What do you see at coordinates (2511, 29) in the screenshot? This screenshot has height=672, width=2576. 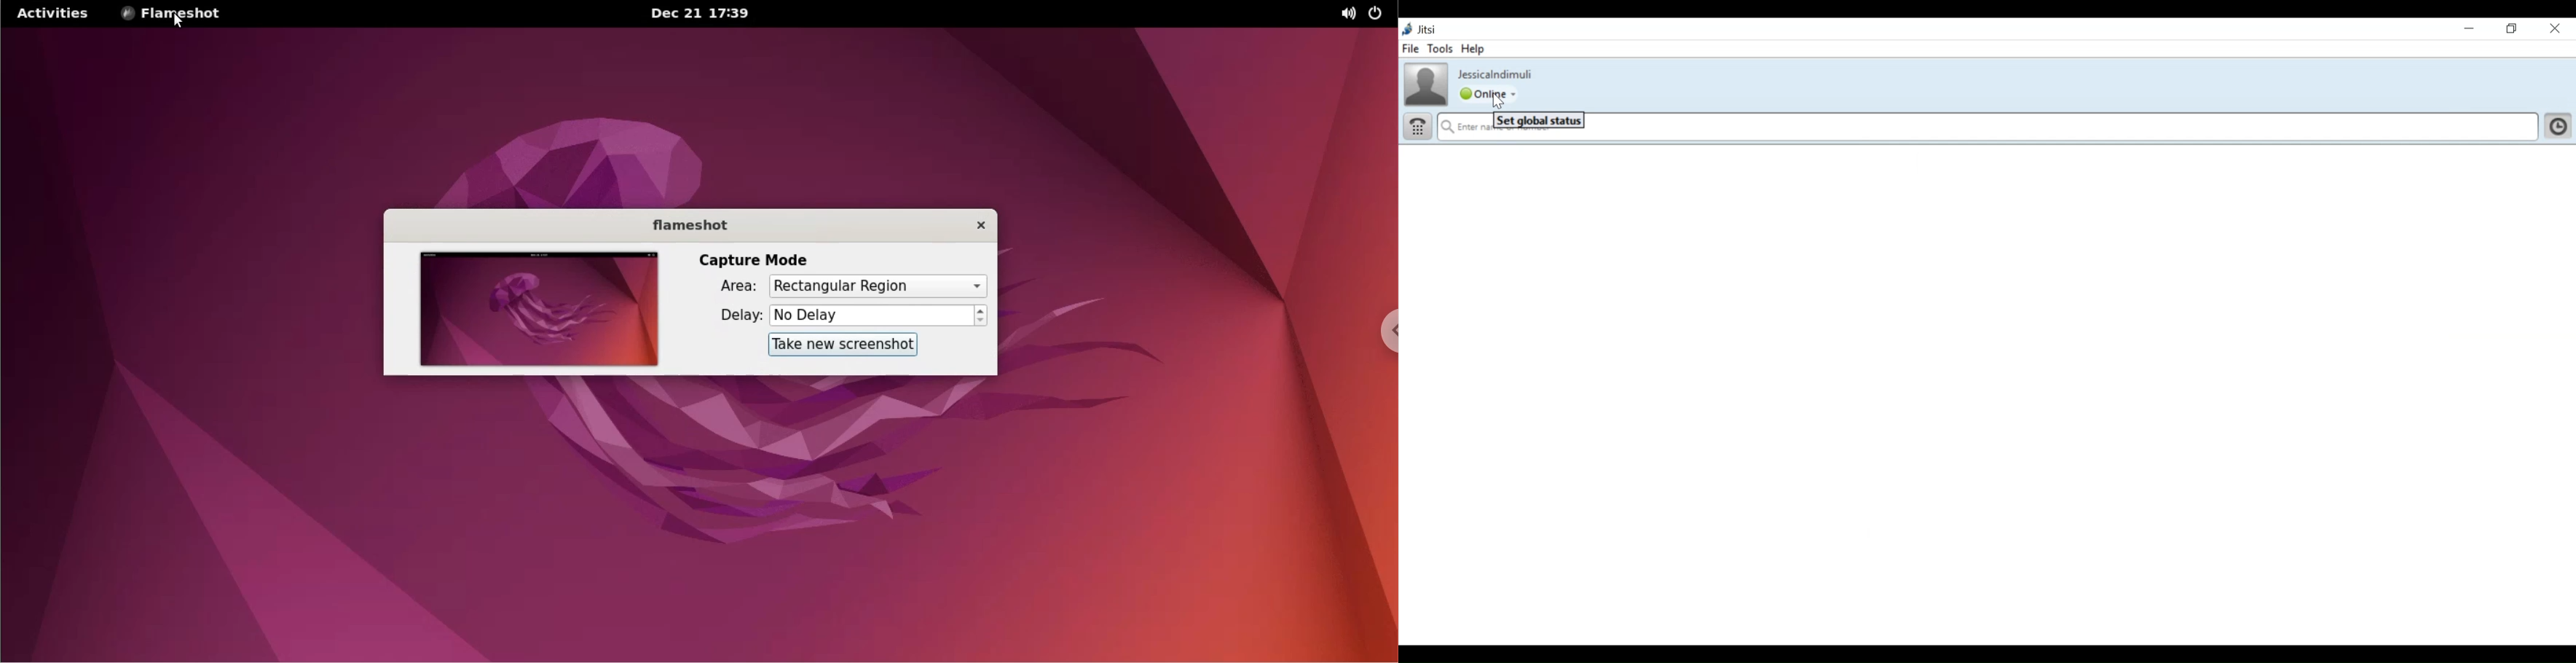 I see `Restore` at bounding box center [2511, 29].